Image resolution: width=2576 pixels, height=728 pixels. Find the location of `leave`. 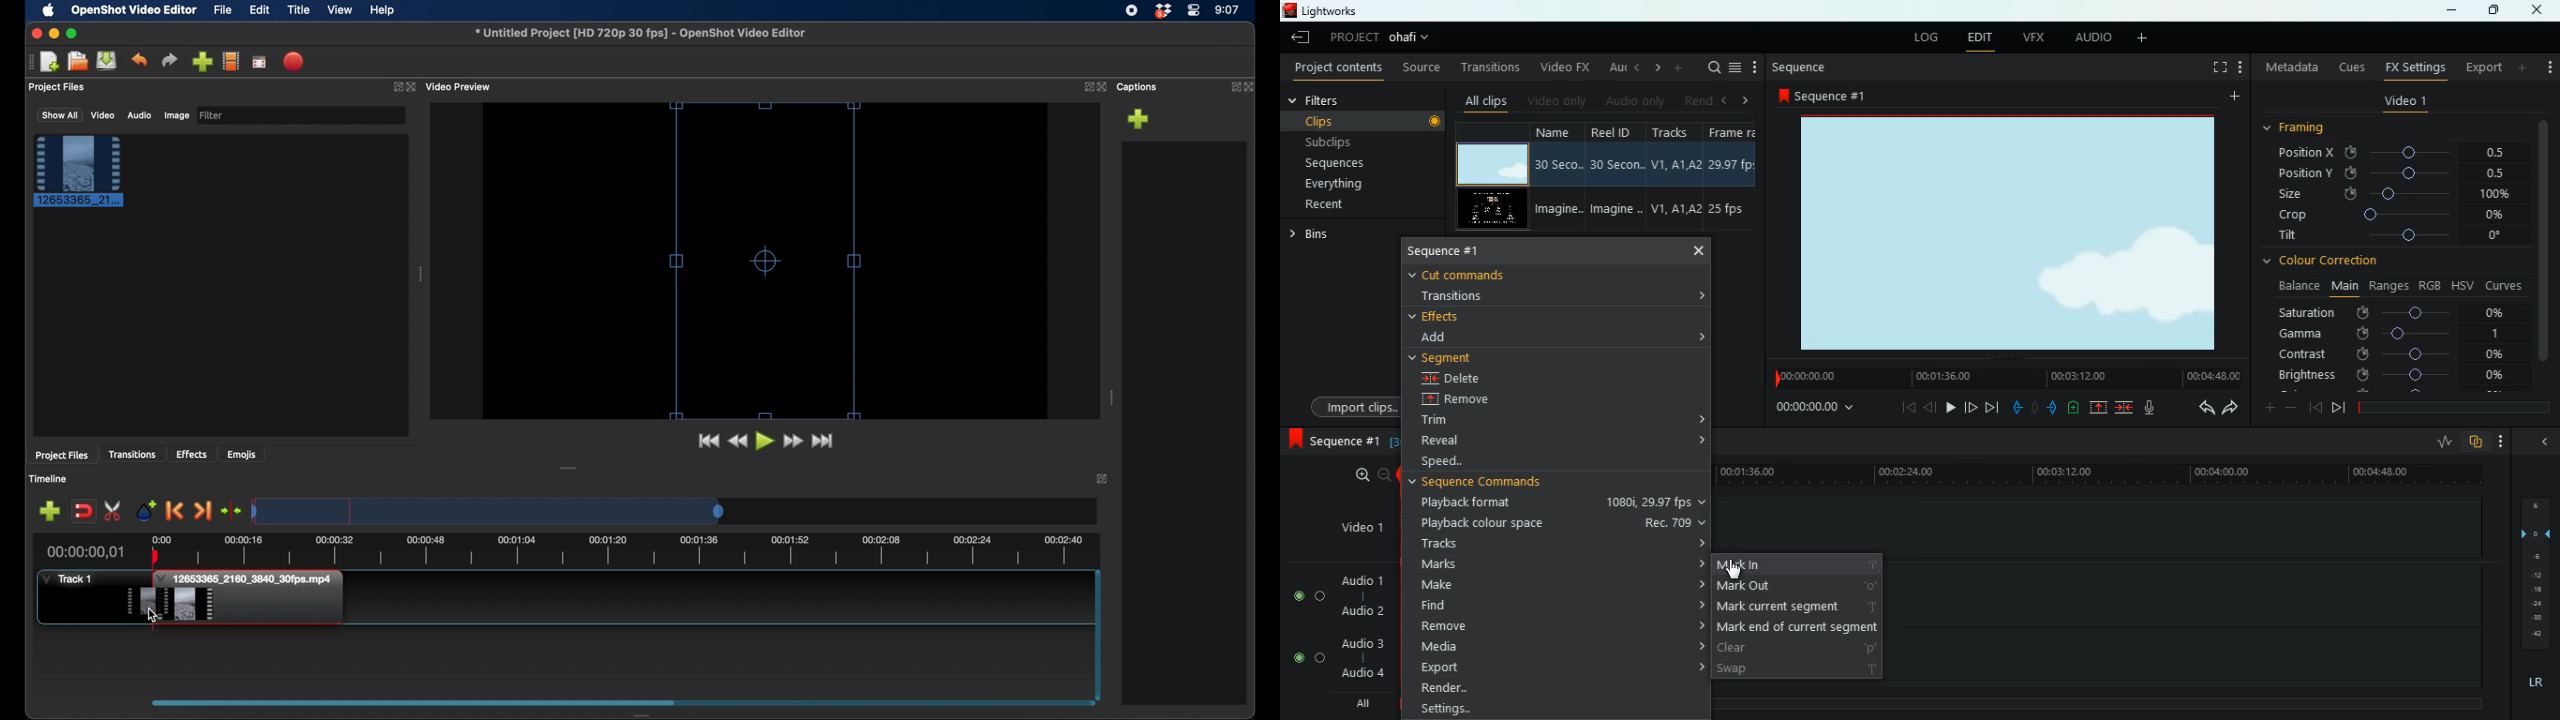

leave is located at coordinates (1302, 36).